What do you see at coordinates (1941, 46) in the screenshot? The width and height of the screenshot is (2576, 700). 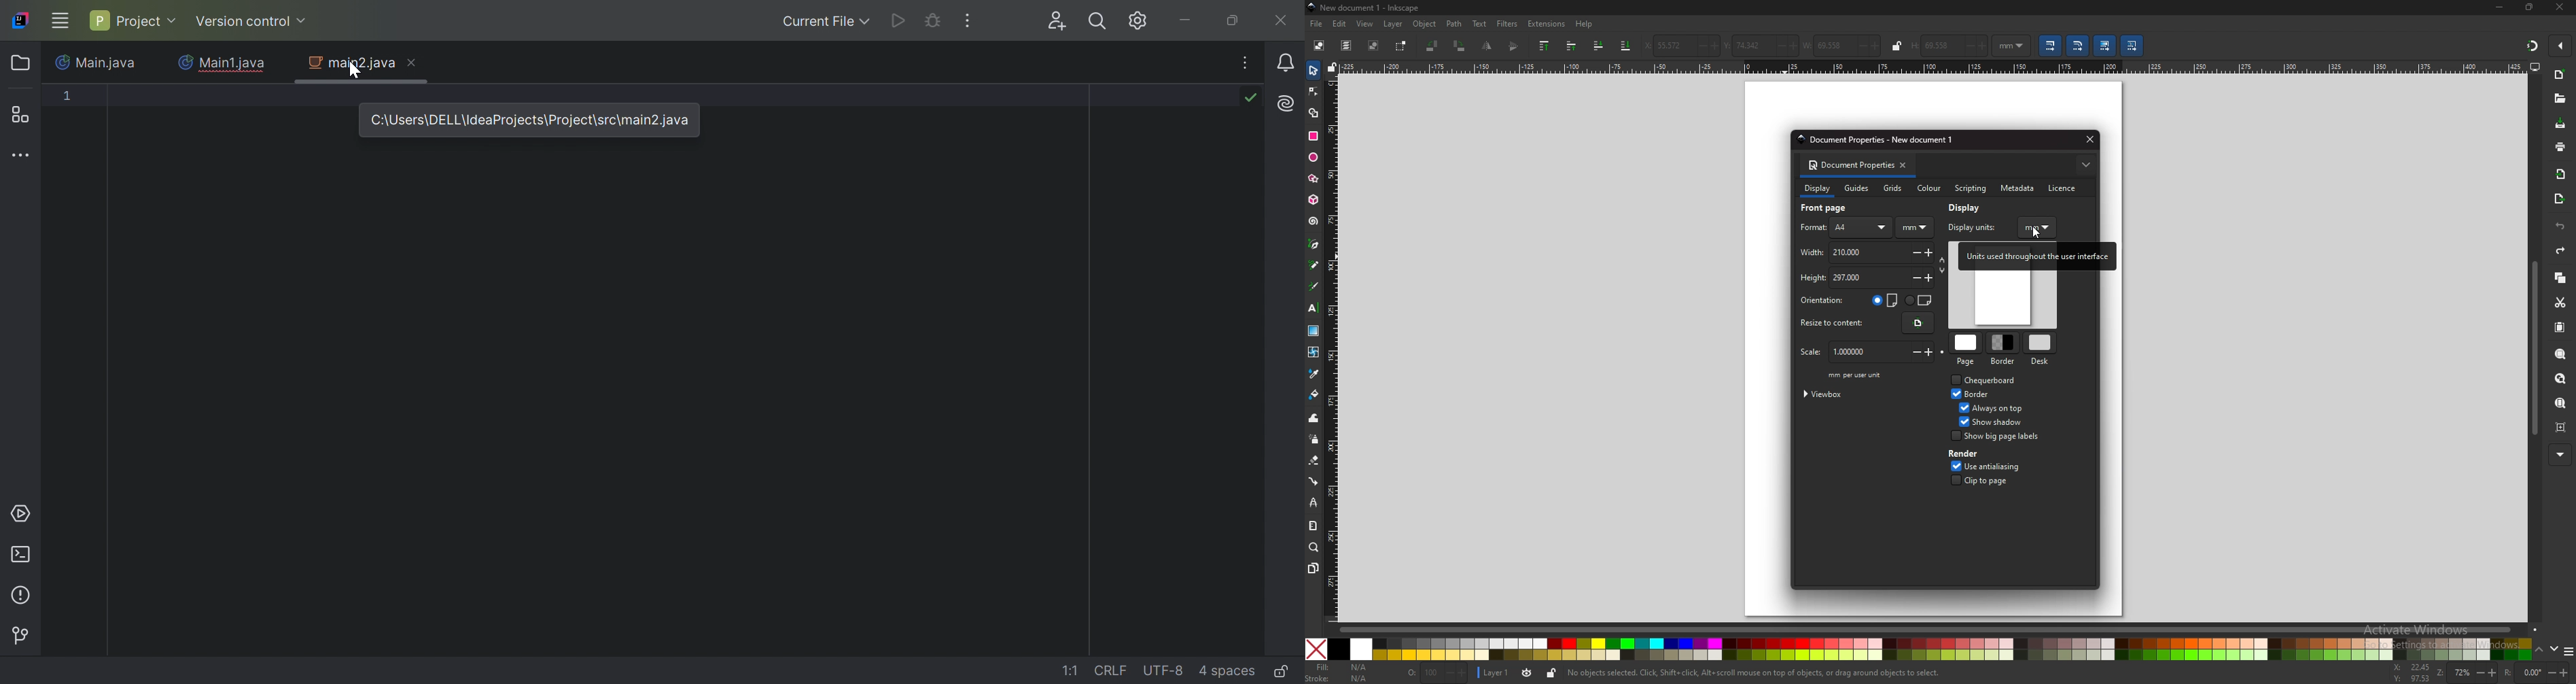 I see `69.558` at bounding box center [1941, 46].